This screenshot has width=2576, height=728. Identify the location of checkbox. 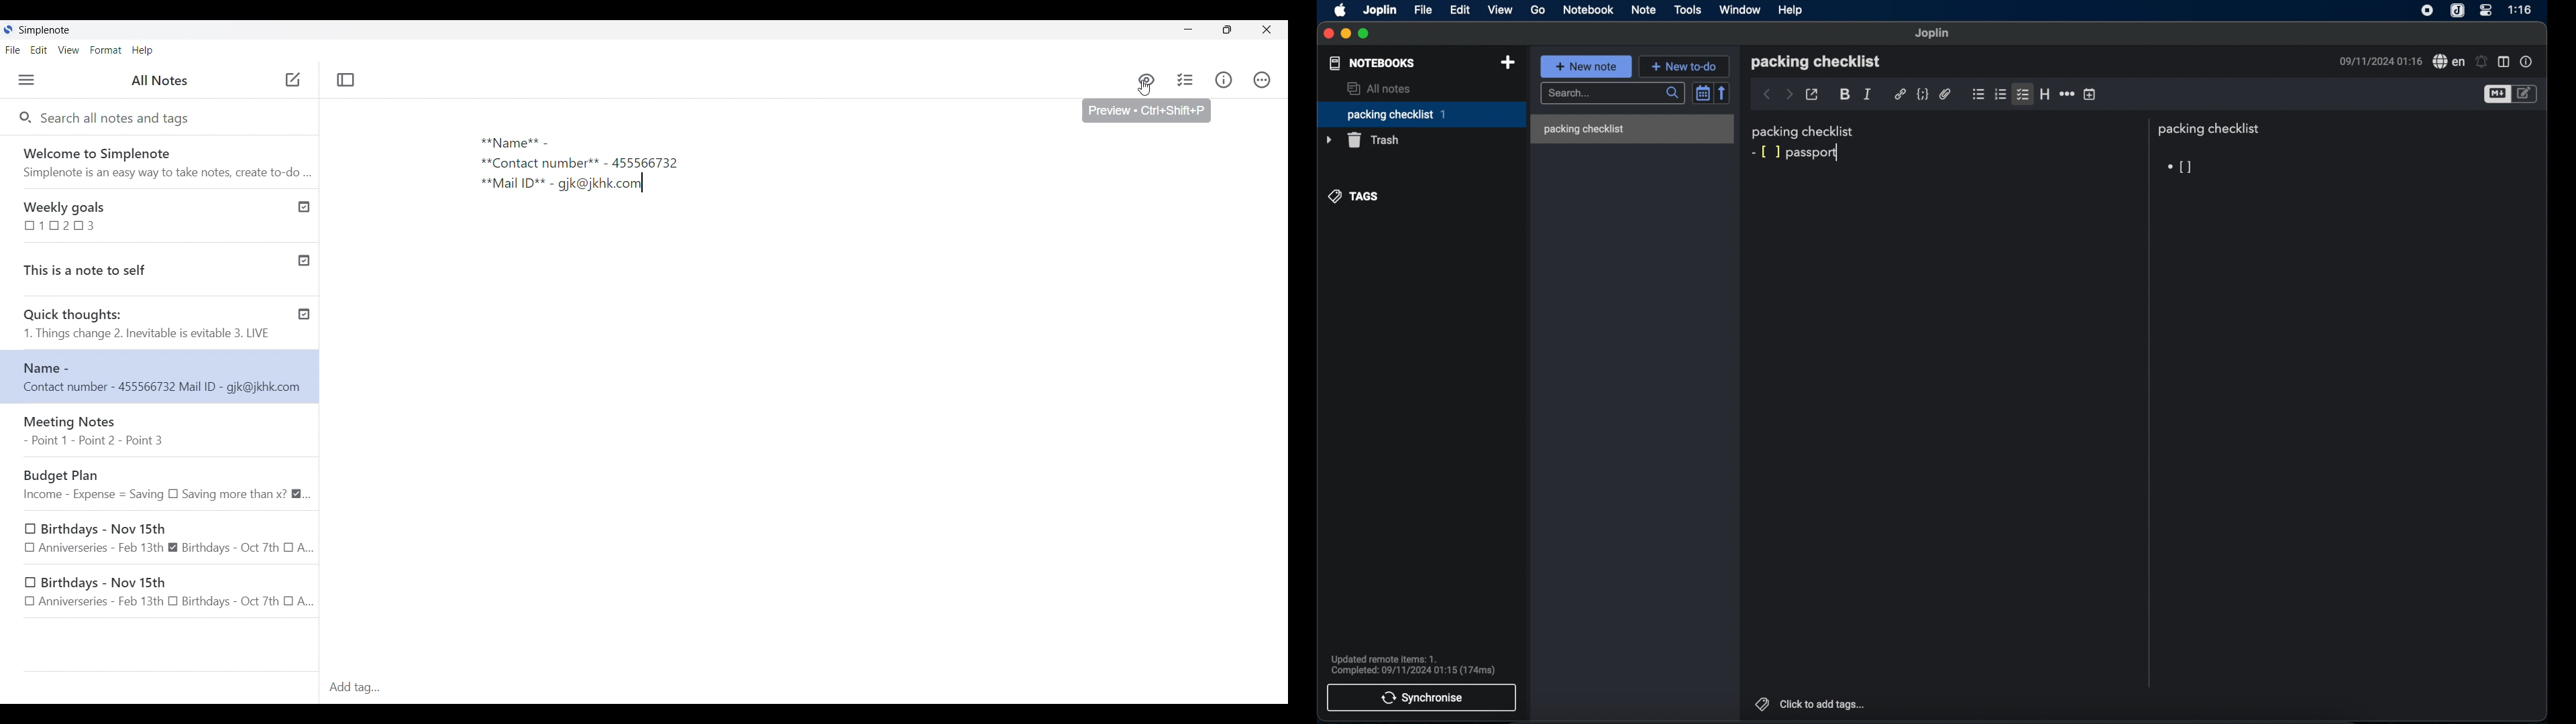
(2178, 167).